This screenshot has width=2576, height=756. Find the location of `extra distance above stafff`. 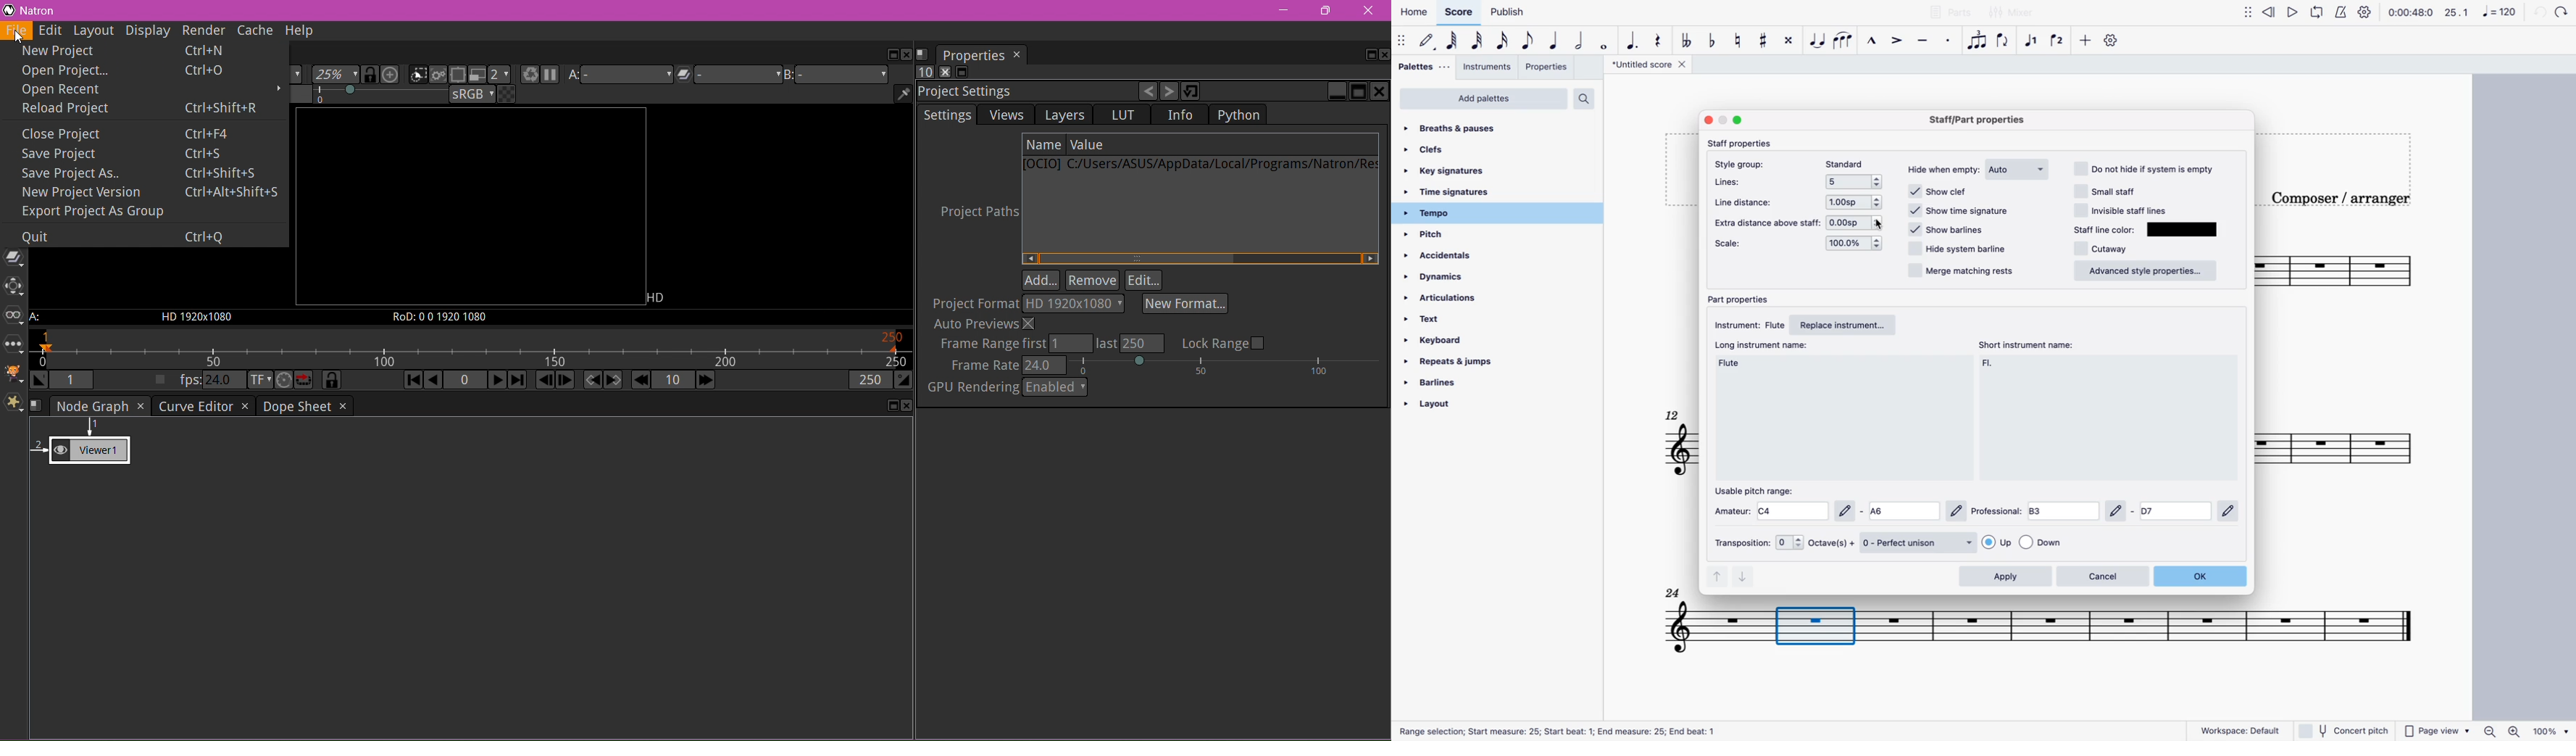

extra distance above stafff is located at coordinates (1765, 222).